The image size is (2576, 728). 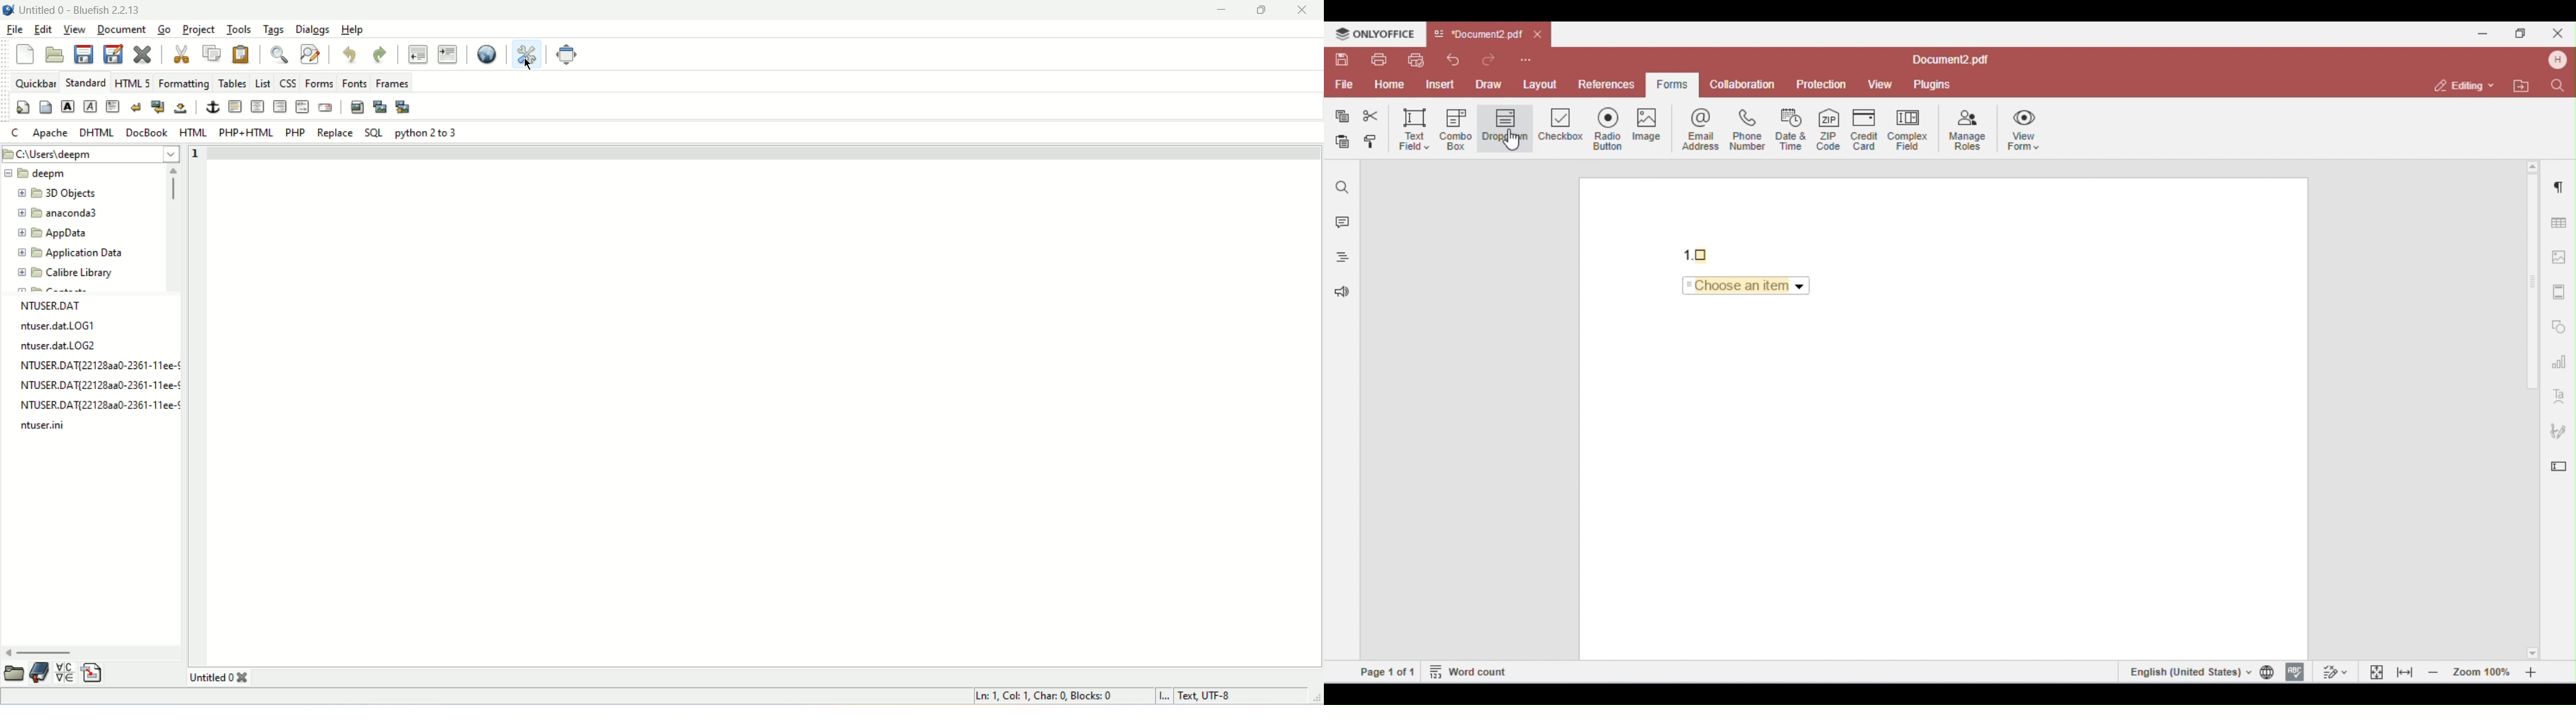 What do you see at coordinates (528, 53) in the screenshot?
I see `edit preferences` at bounding box center [528, 53].